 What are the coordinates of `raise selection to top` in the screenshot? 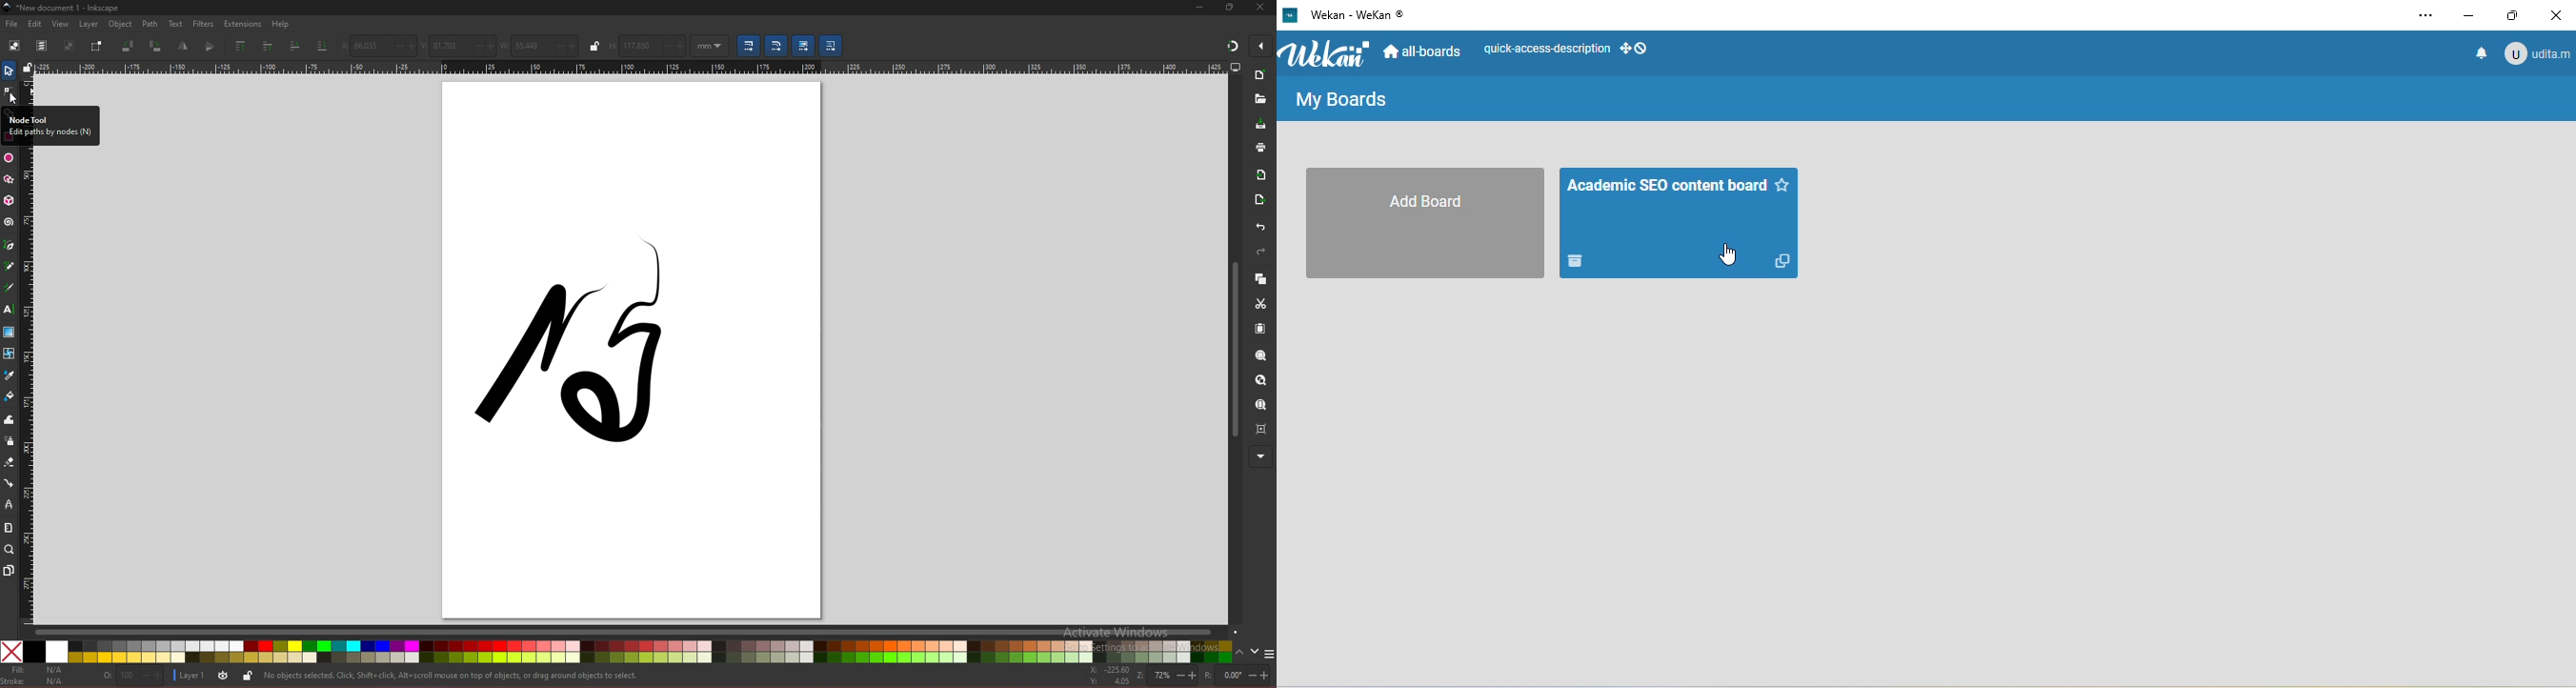 It's located at (242, 45).